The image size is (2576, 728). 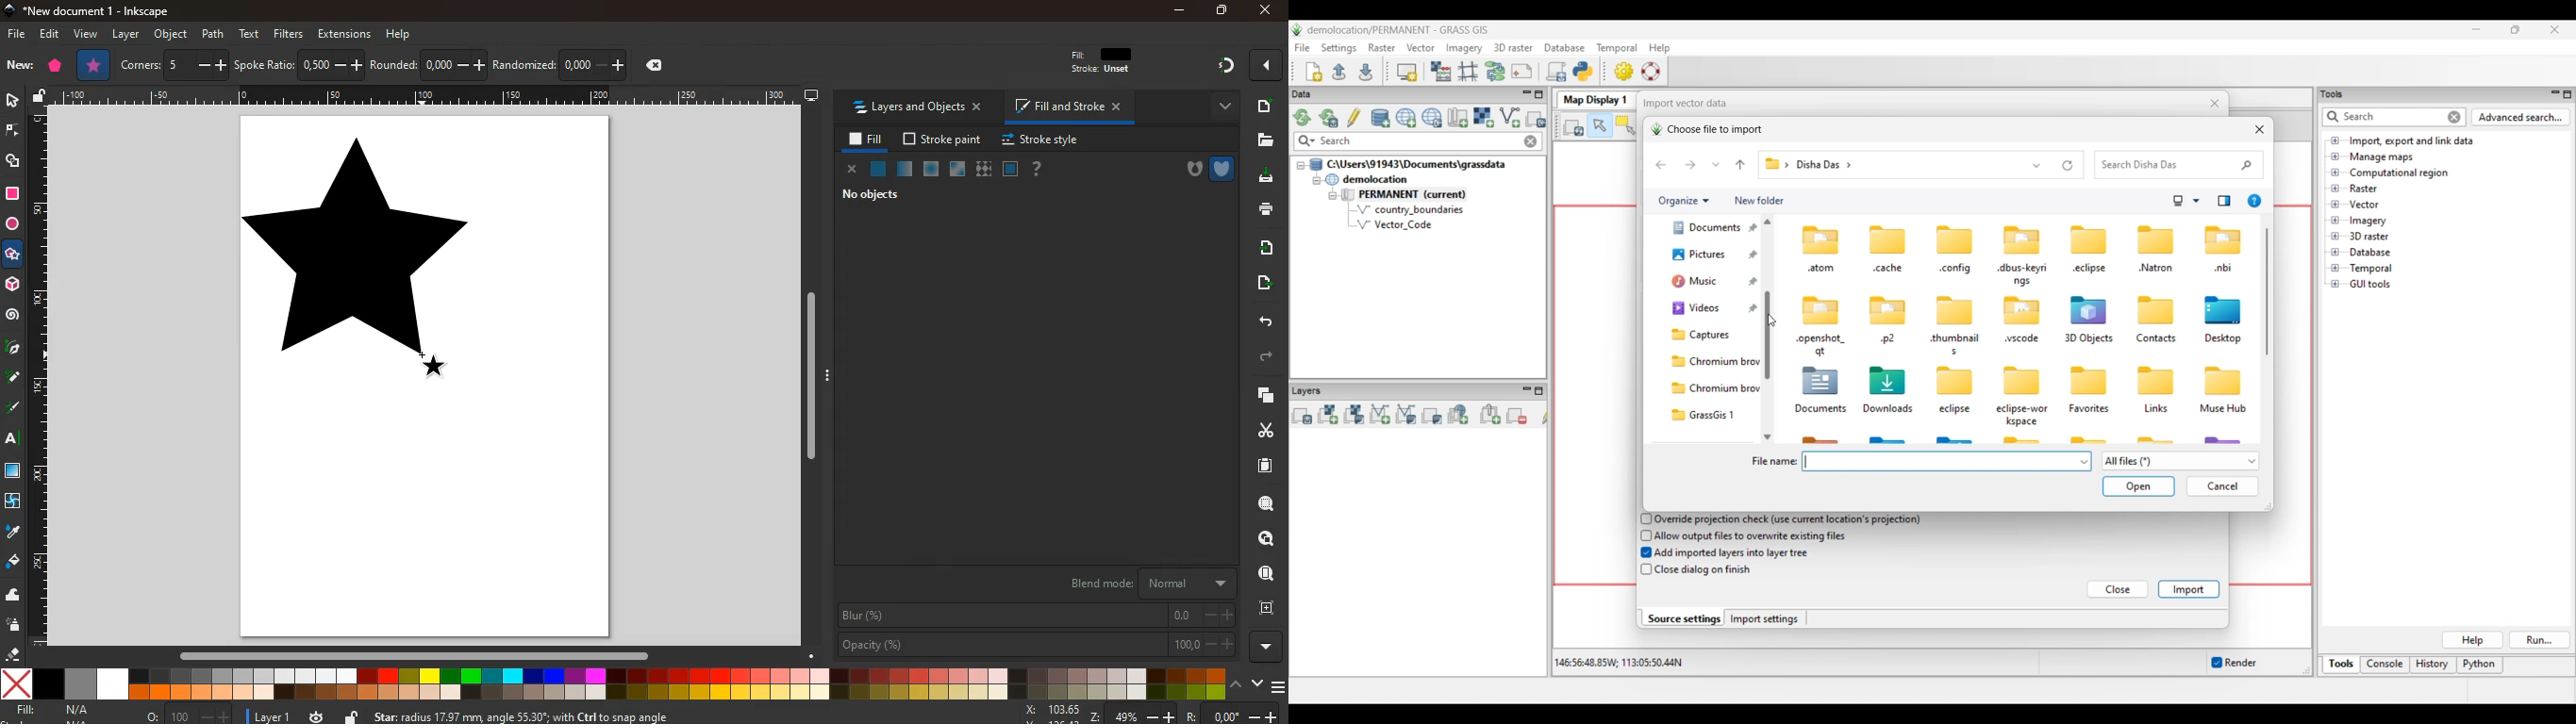 What do you see at coordinates (906, 172) in the screenshot?
I see `opacity` at bounding box center [906, 172].